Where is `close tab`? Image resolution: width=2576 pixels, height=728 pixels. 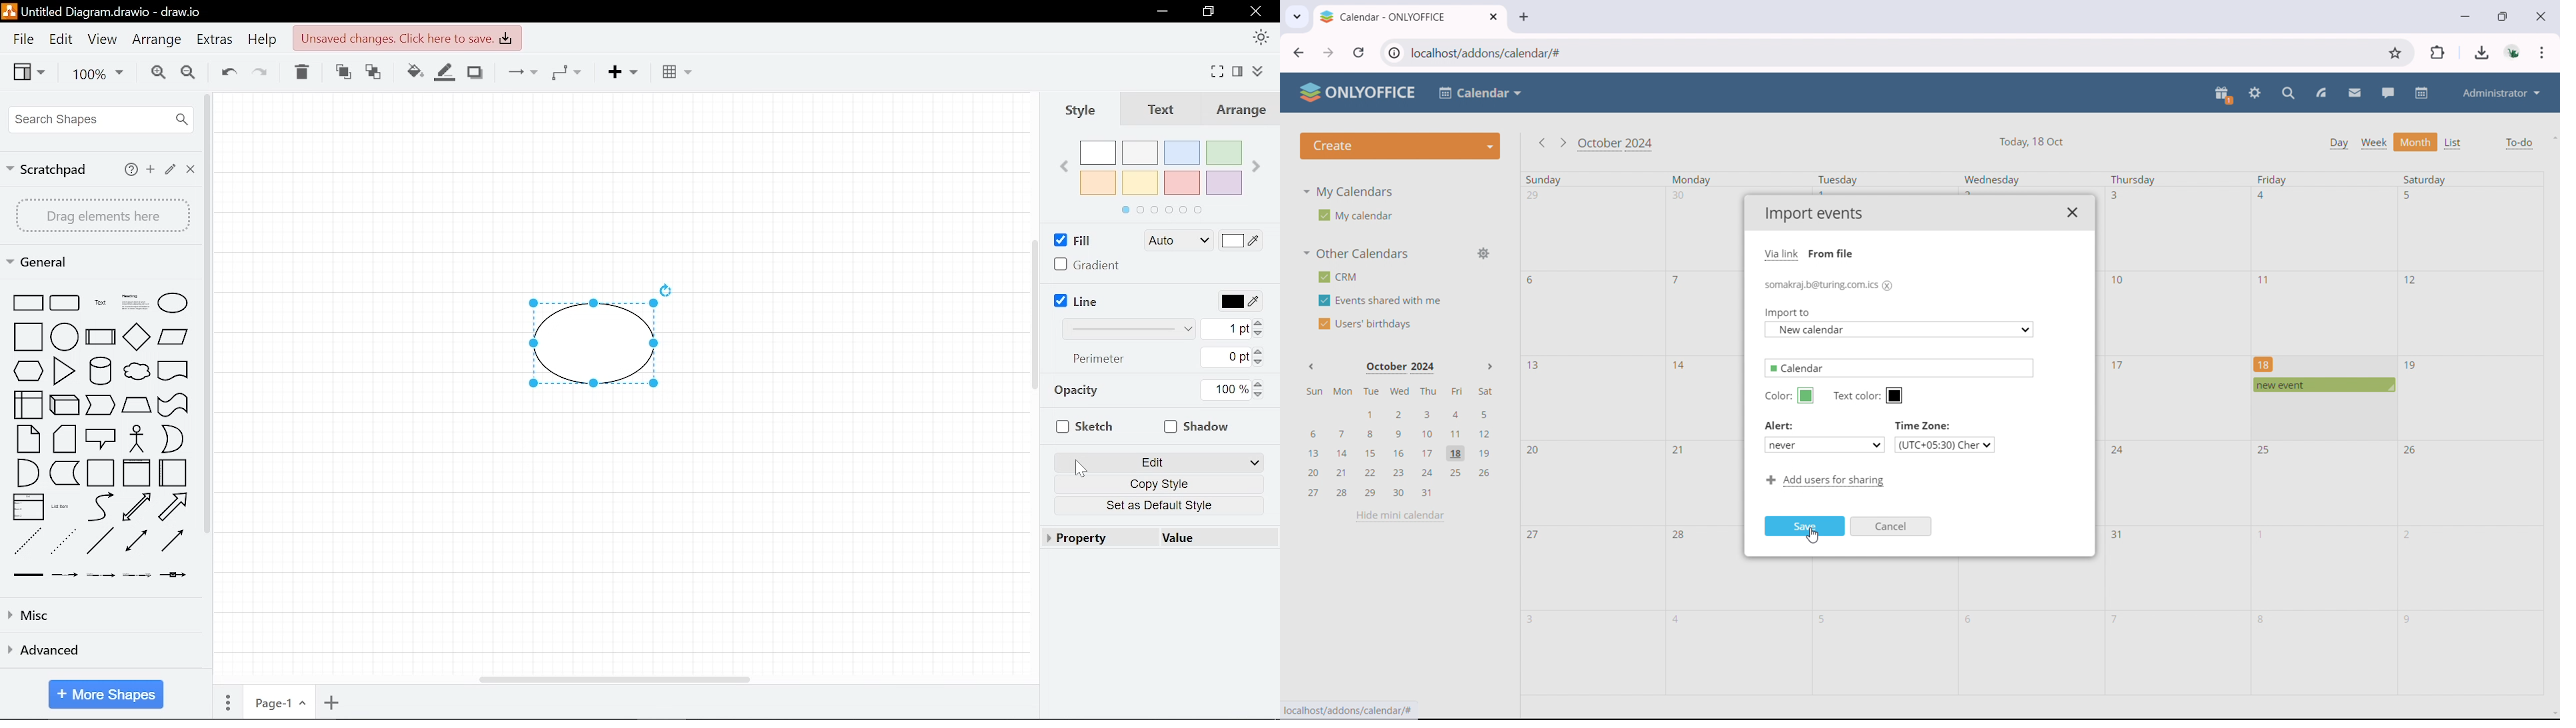 close tab is located at coordinates (1493, 17).